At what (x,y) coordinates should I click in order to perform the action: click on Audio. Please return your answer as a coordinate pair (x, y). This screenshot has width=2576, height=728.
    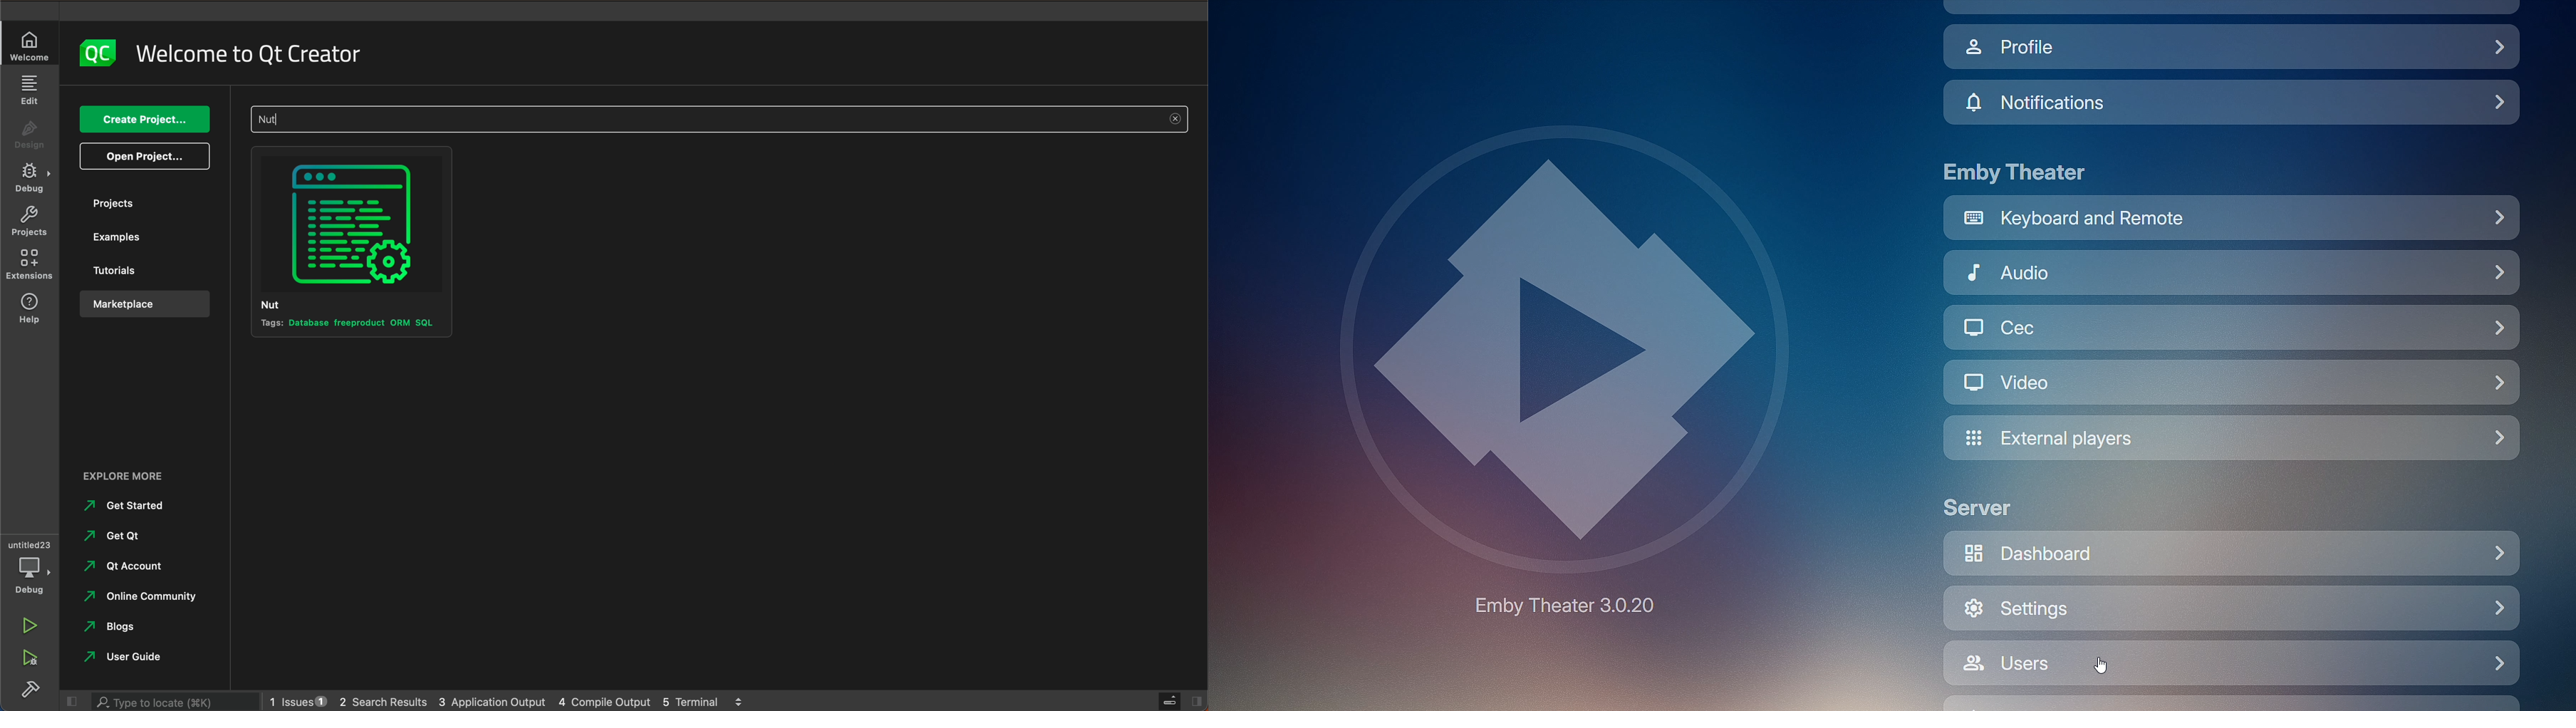
    Looking at the image, I should click on (2233, 275).